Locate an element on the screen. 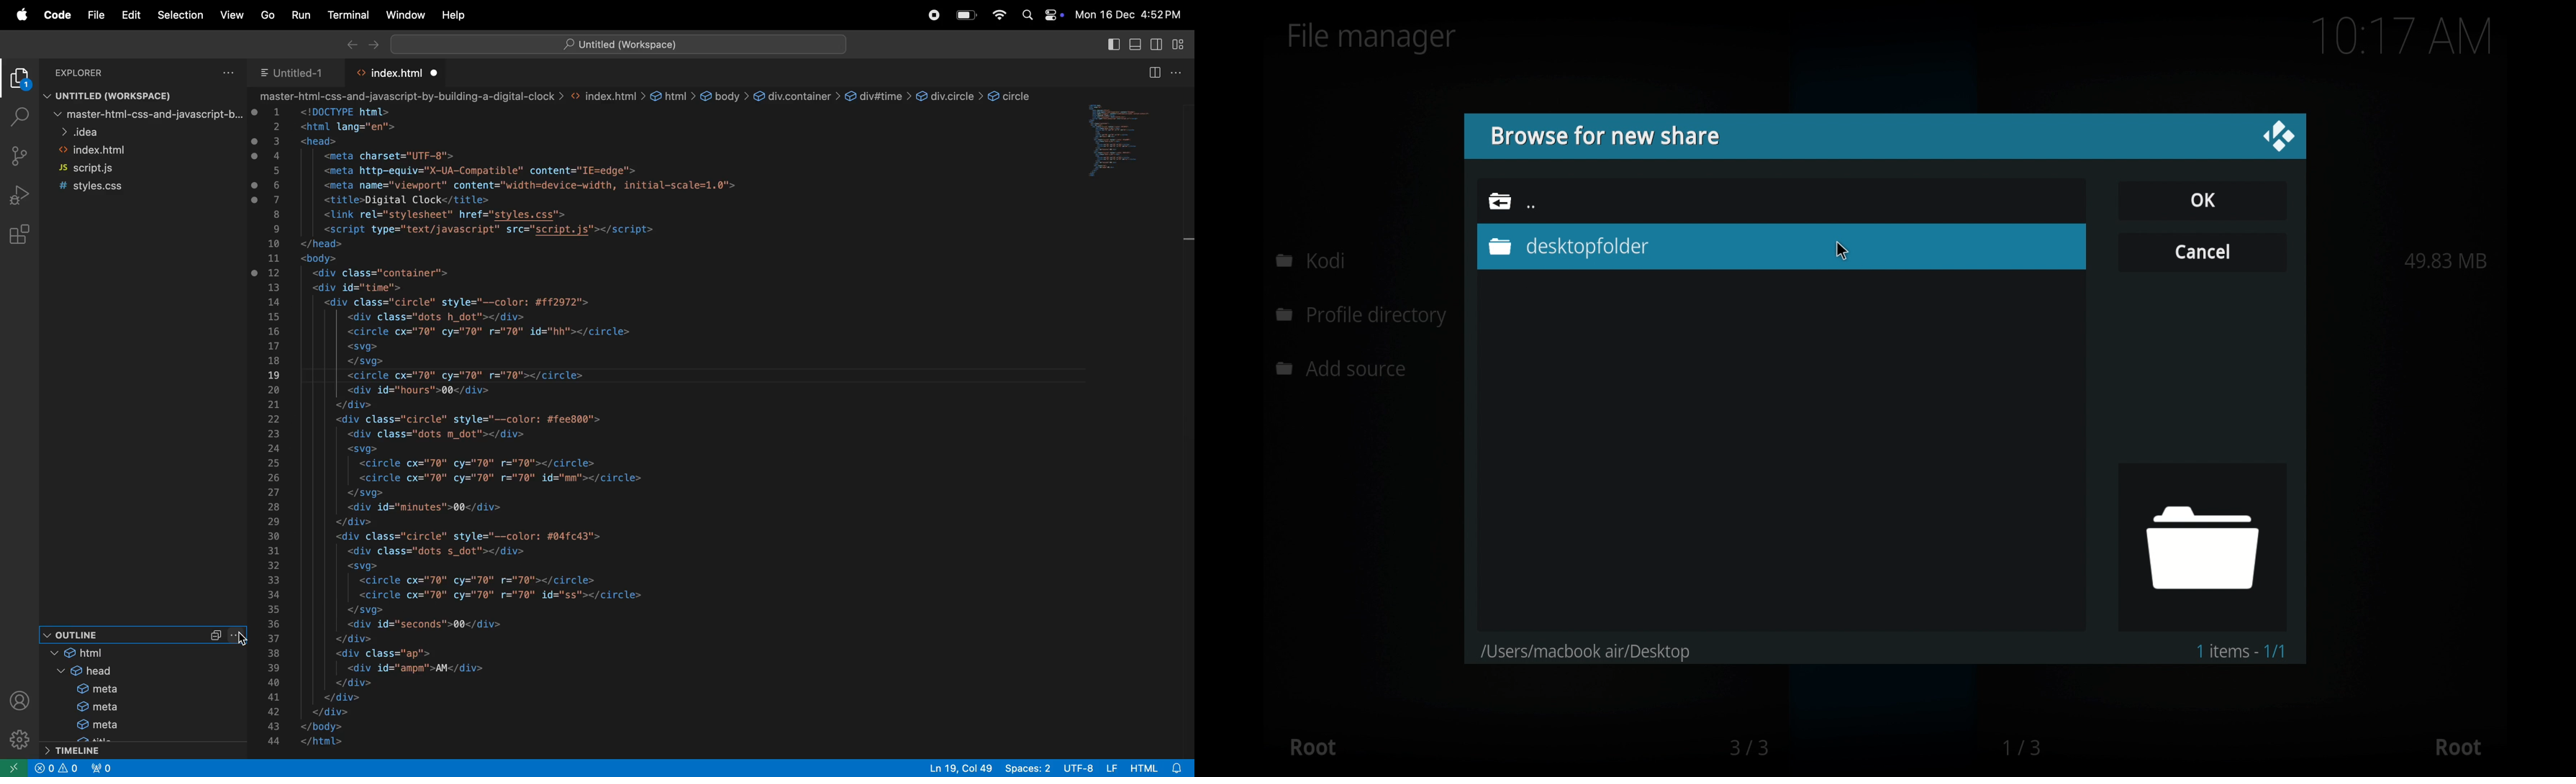  root is located at coordinates (2458, 748).